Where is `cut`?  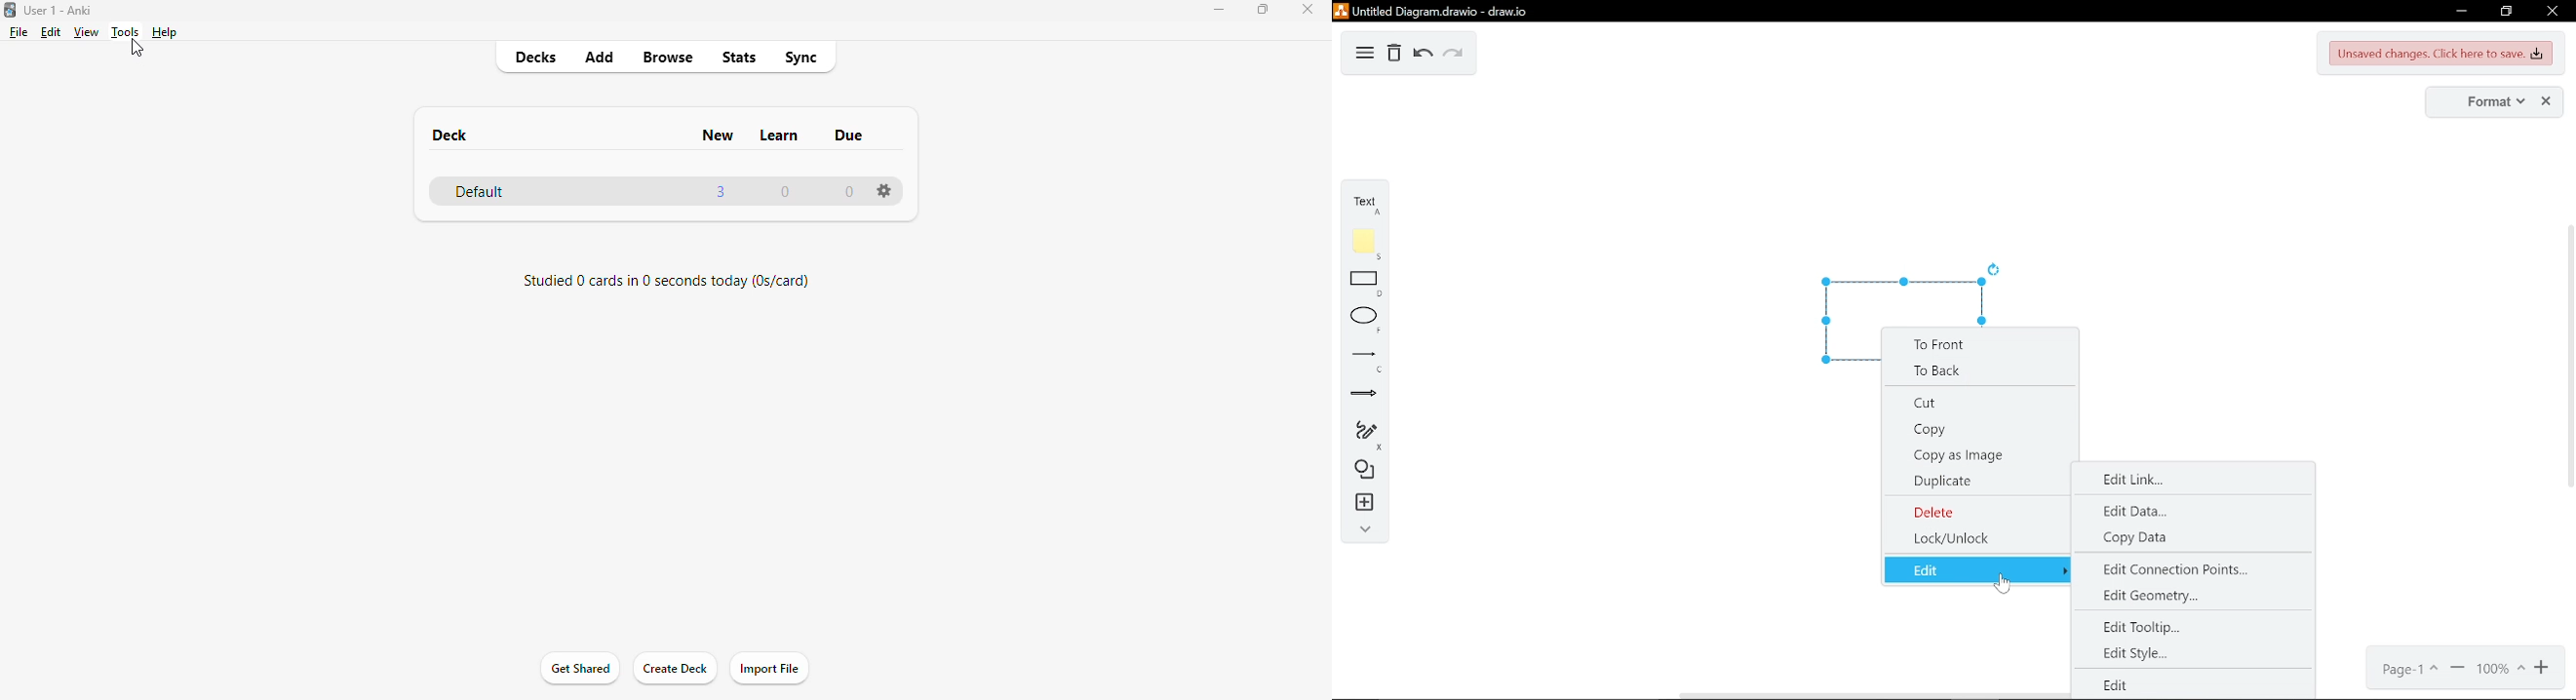 cut is located at coordinates (1977, 403).